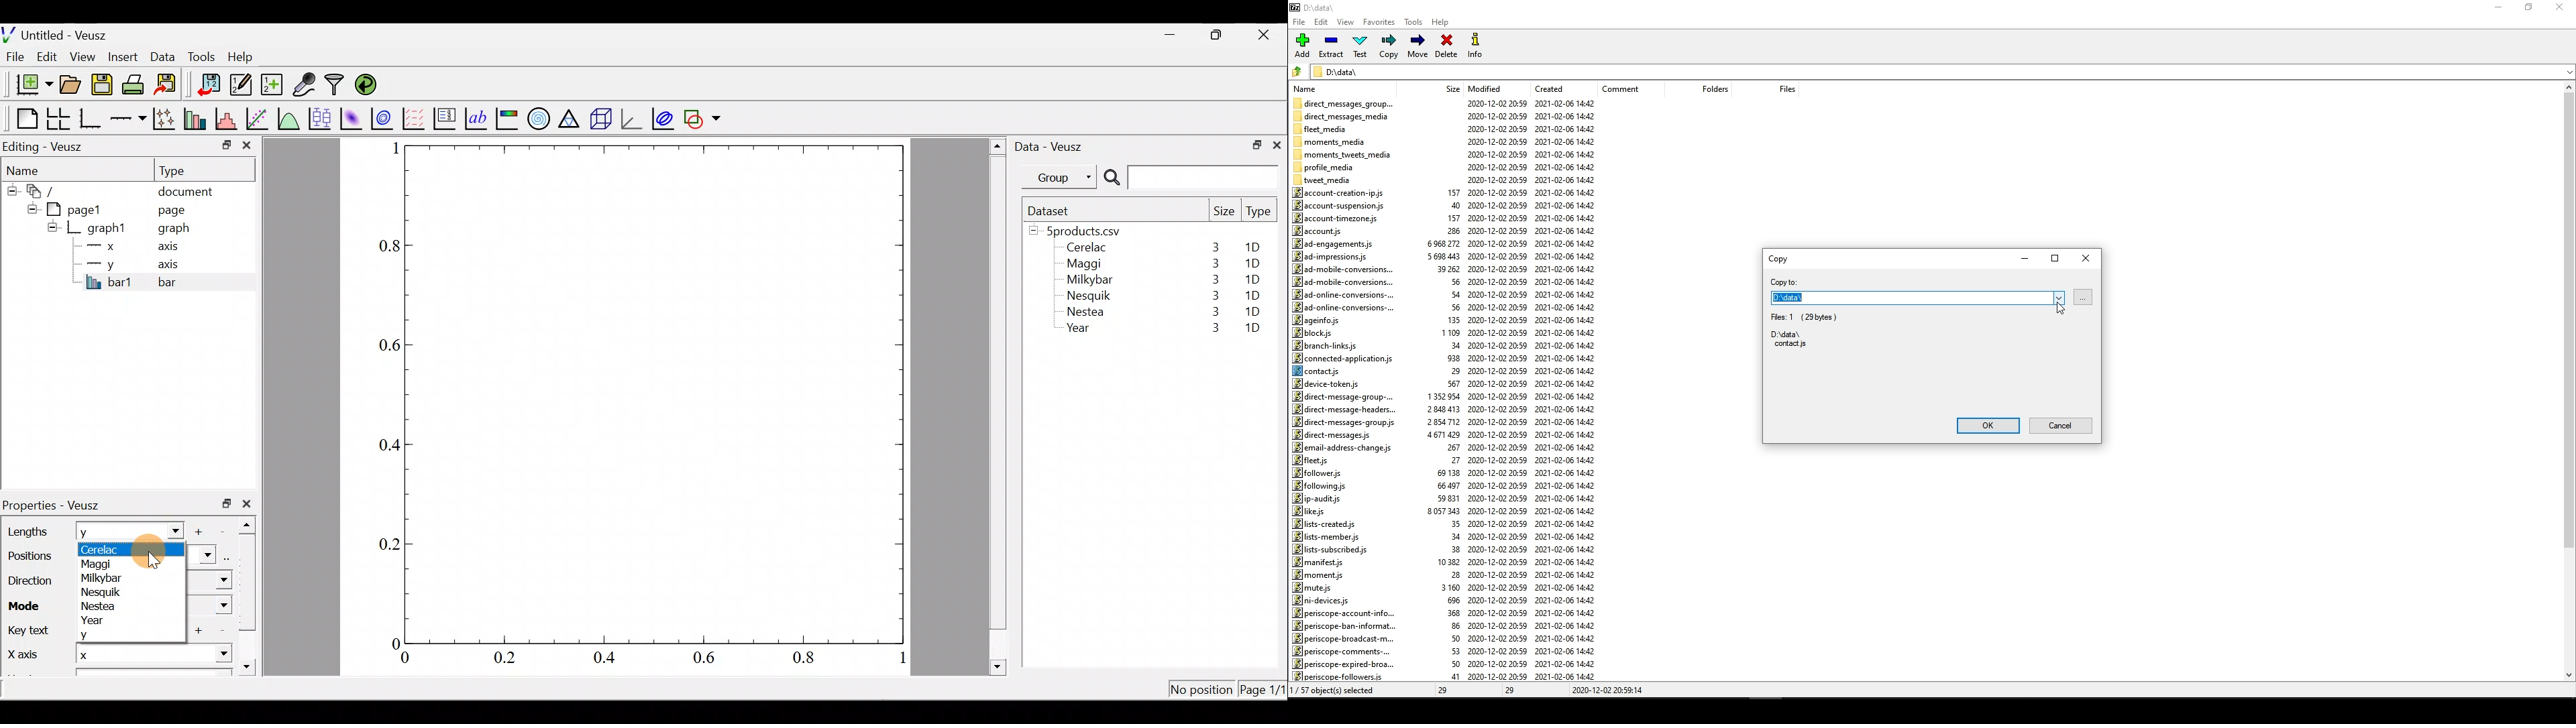 The height and width of the screenshot is (728, 2576). I want to click on D:\data\
contacts, so click(1788, 339).